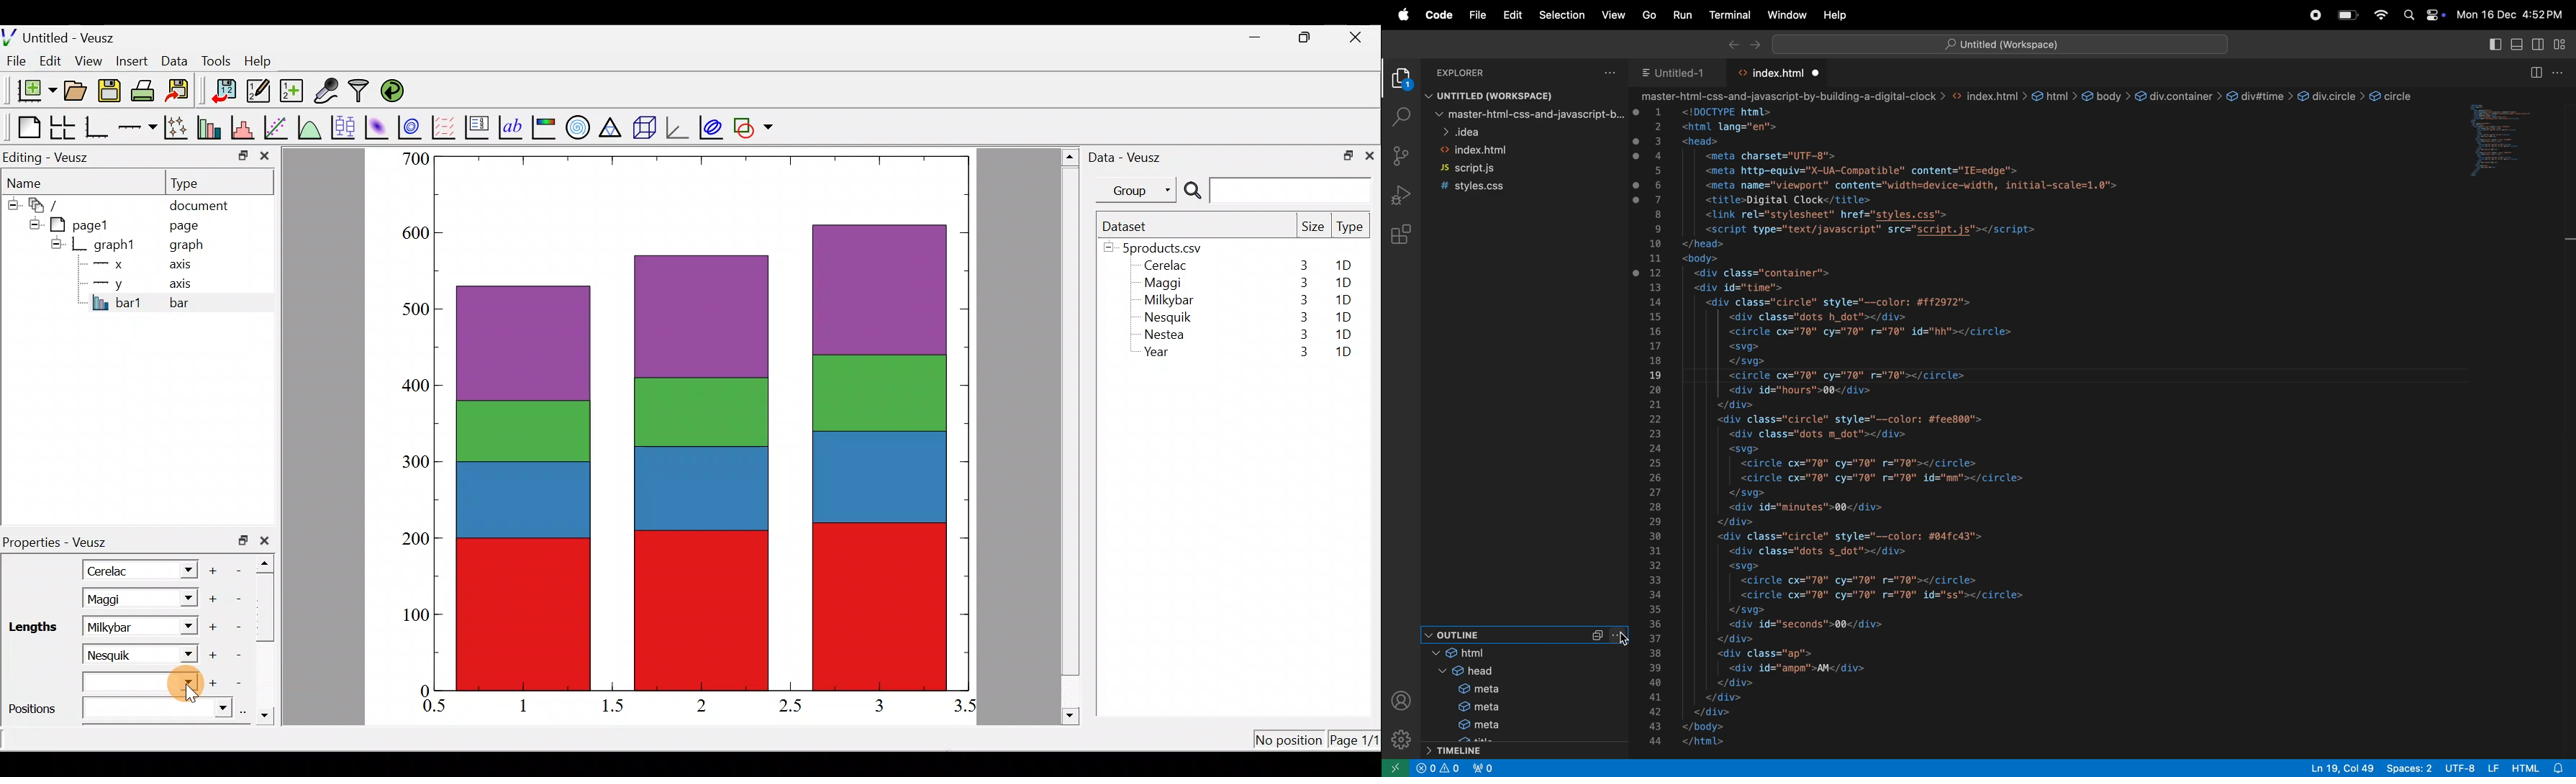  I want to click on View, so click(91, 58).